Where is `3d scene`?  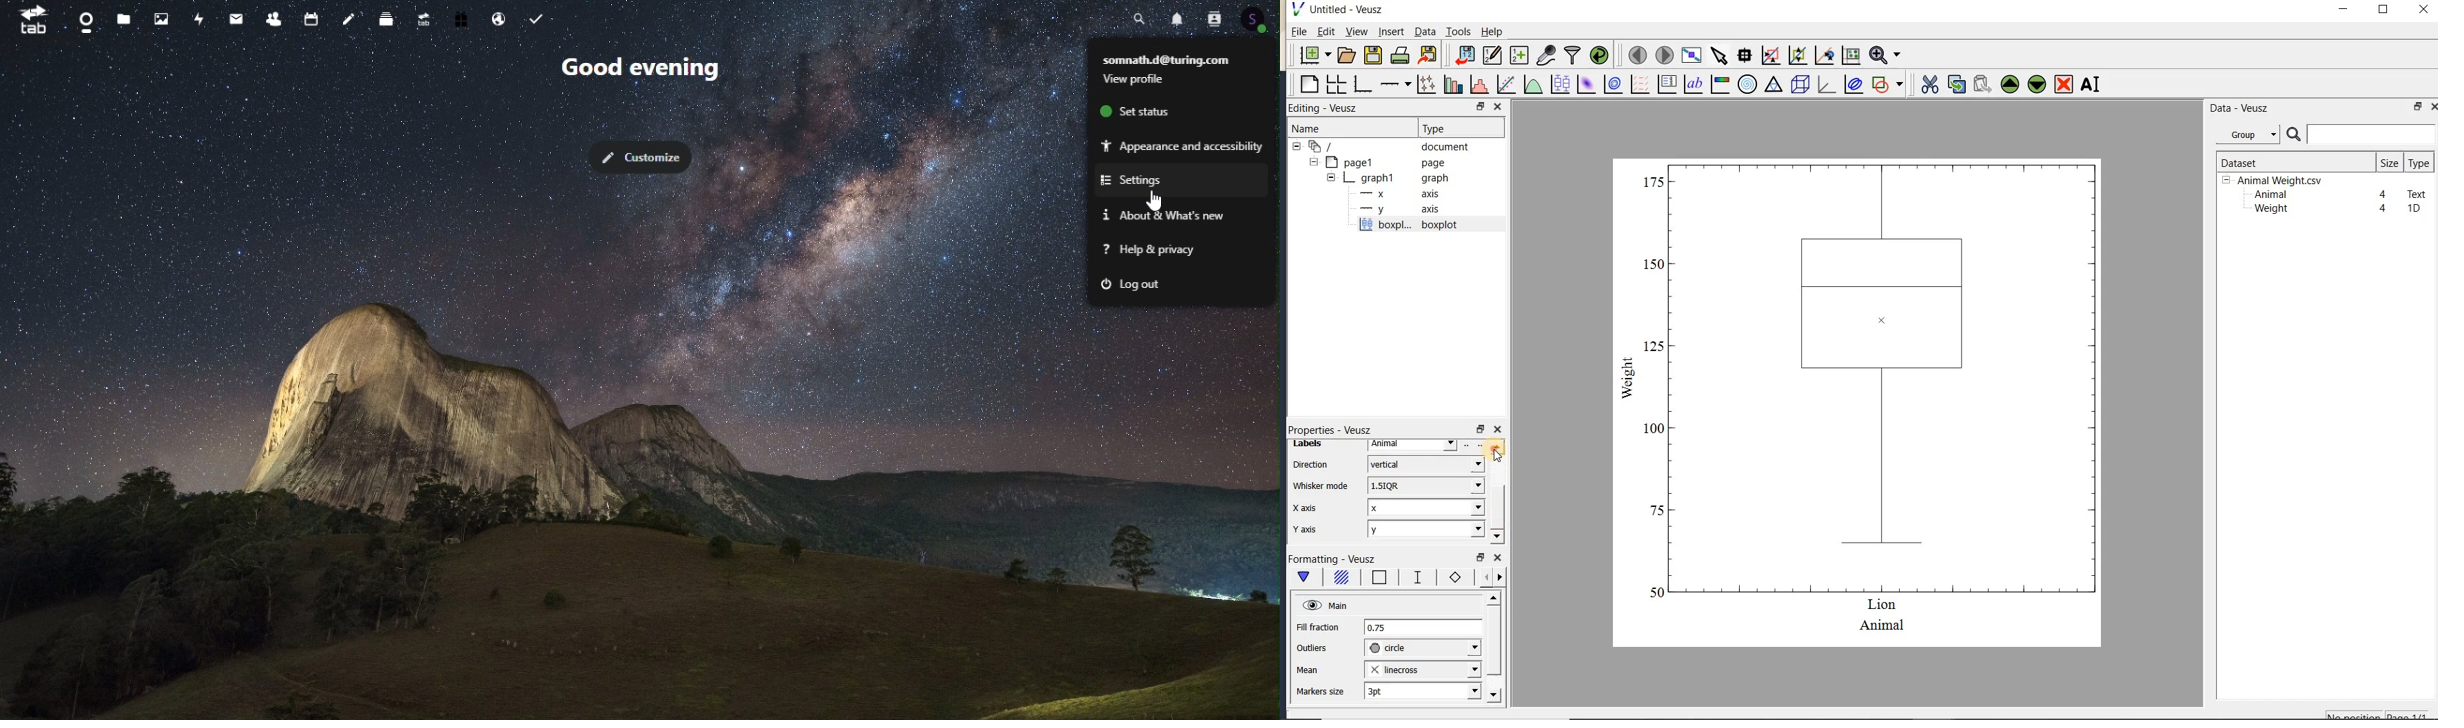
3d scene is located at coordinates (1799, 85).